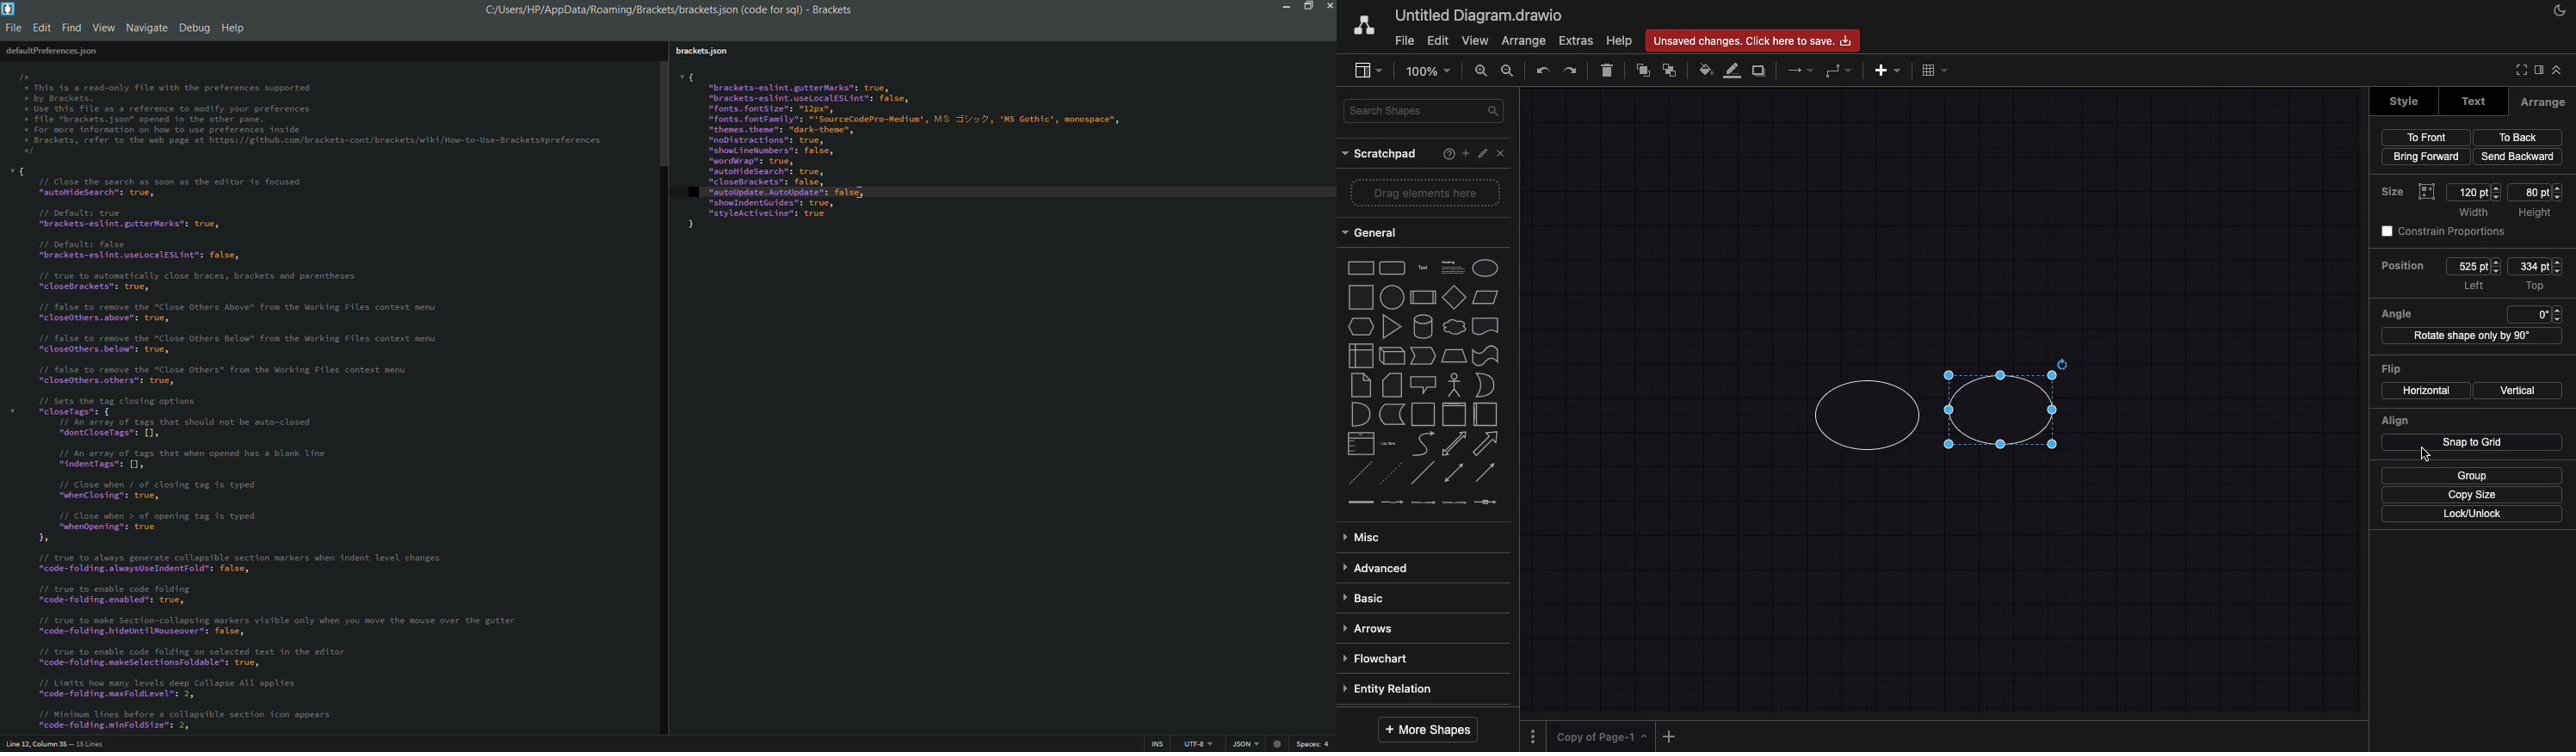 This screenshot has width=2576, height=756. Describe the element at coordinates (2535, 287) in the screenshot. I see `top` at that location.